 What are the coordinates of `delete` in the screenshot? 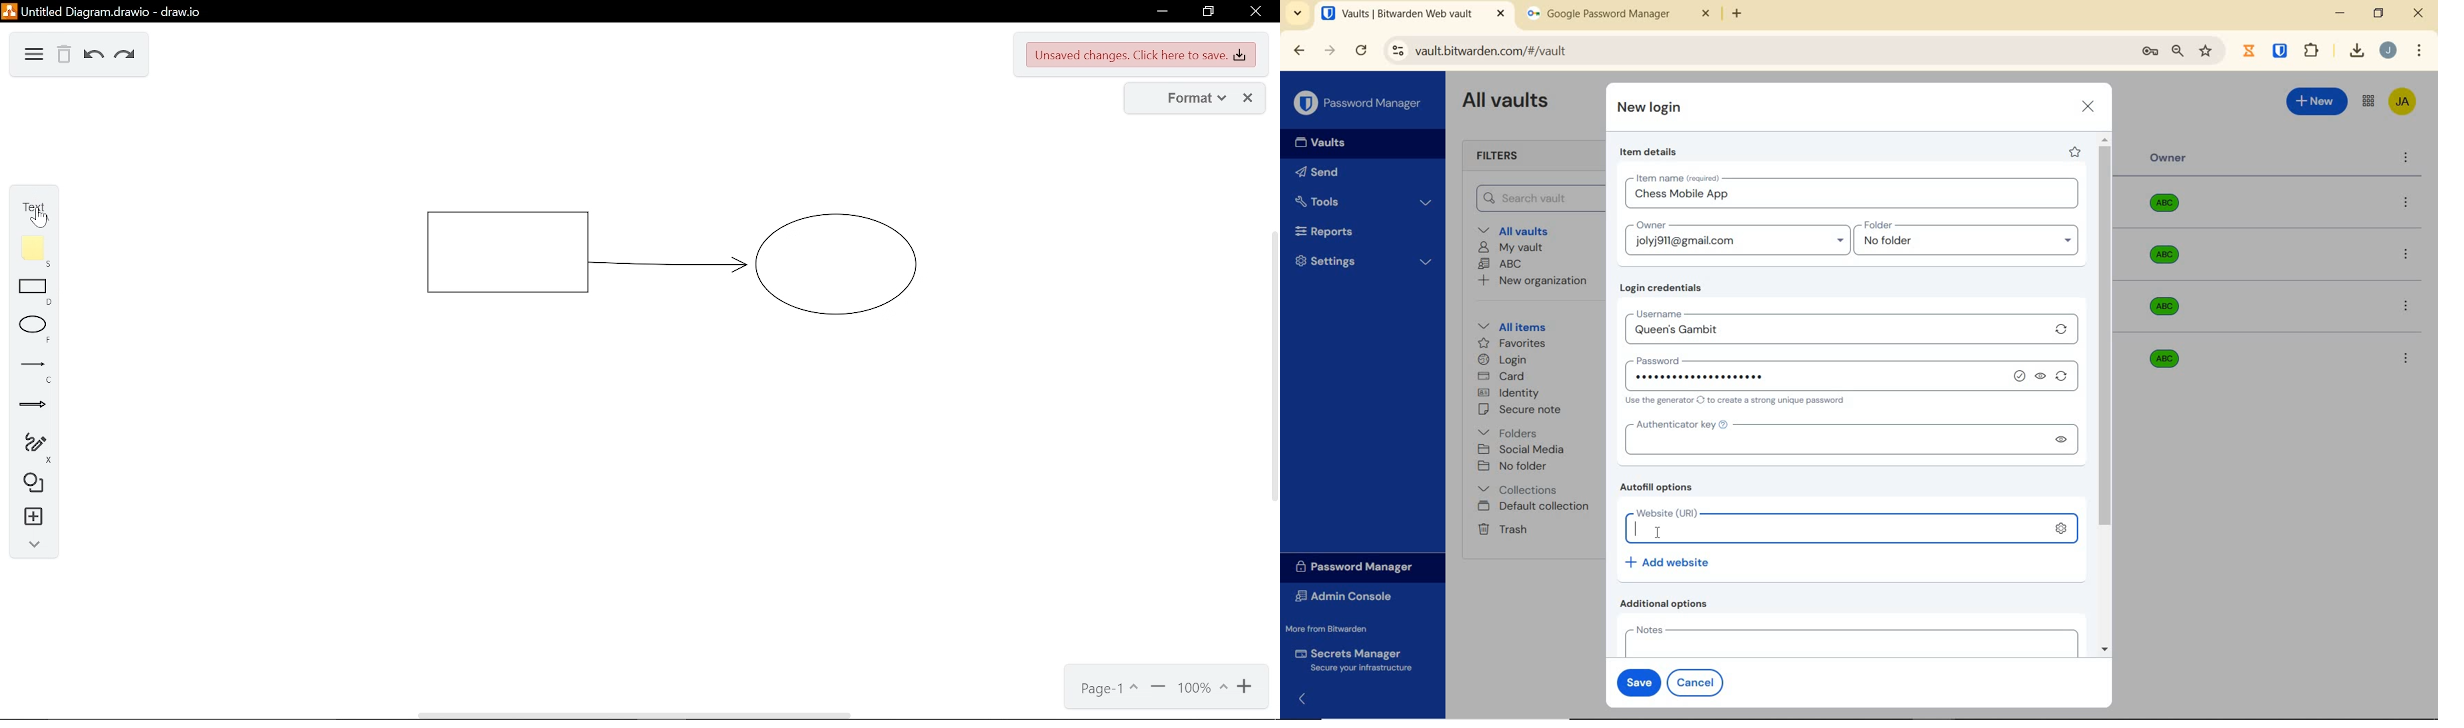 It's located at (63, 53).